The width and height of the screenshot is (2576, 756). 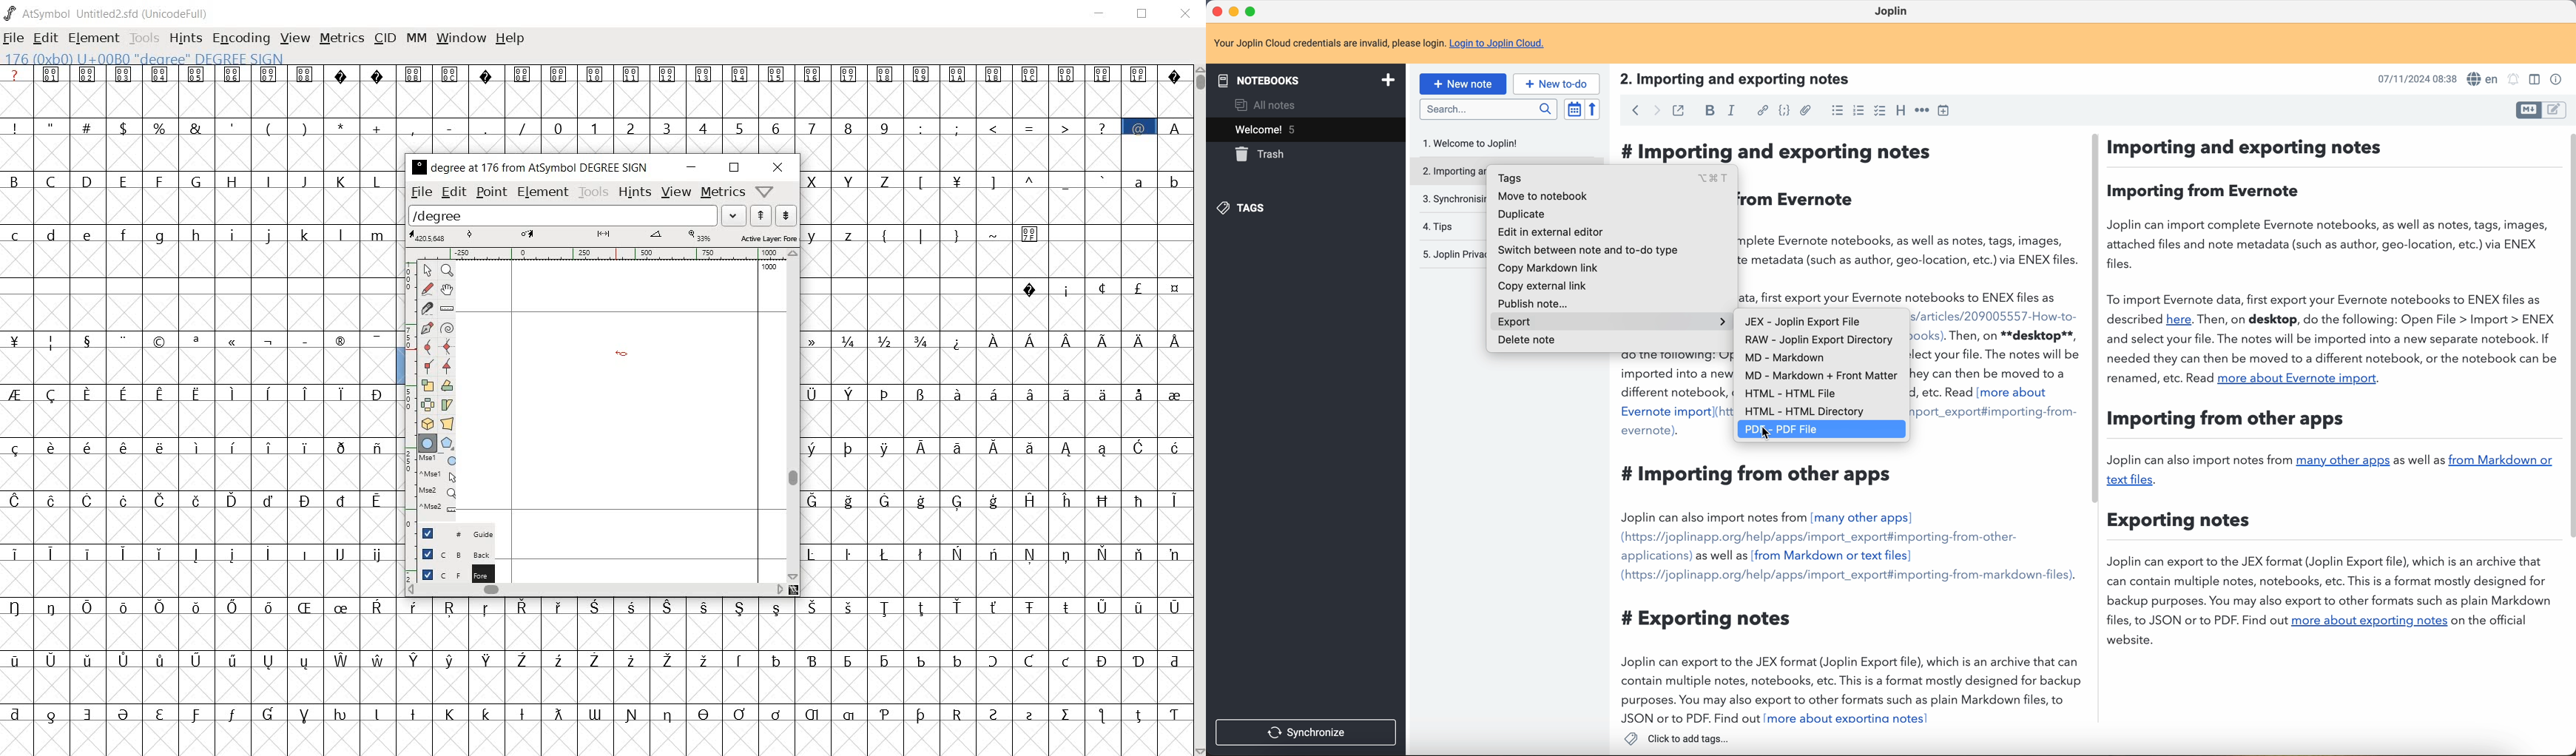 What do you see at coordinates (1012, 127) in the screenshot?
I see `special characters` at bounding box center [1012, 127].